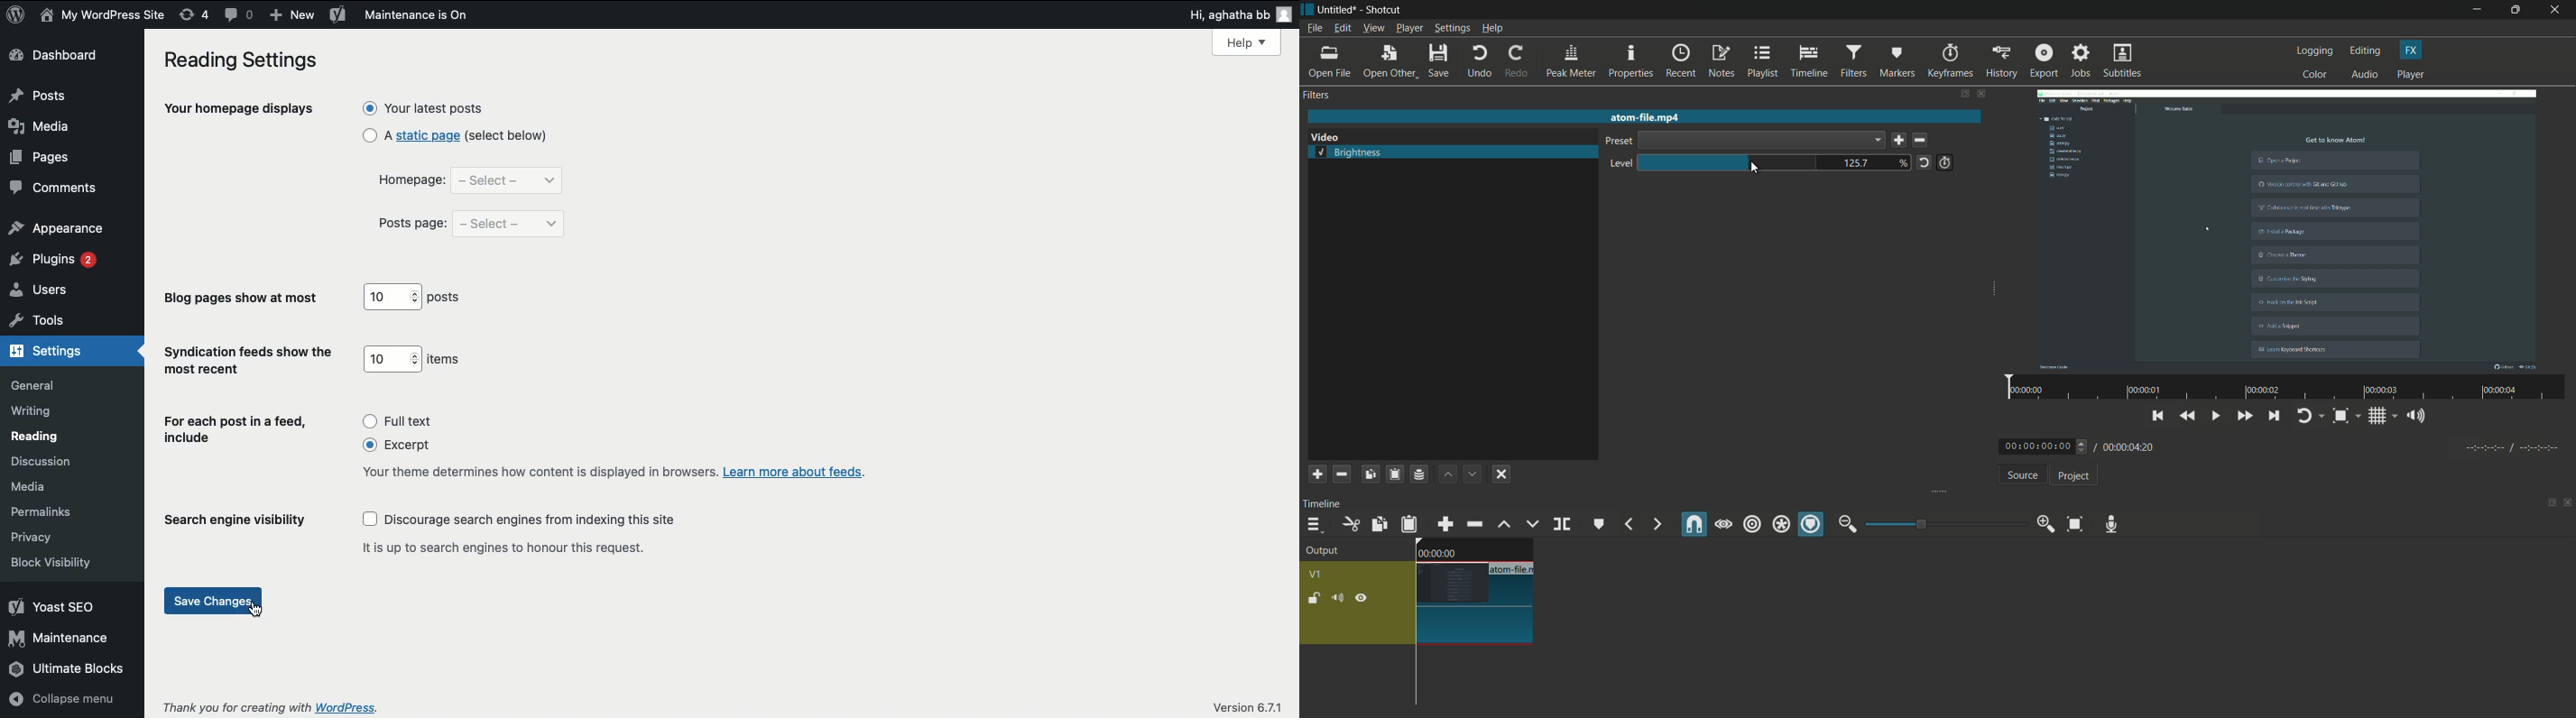 This screenshot has width=2576, height=728. I want to click on paste filters, so click(1394, 474).